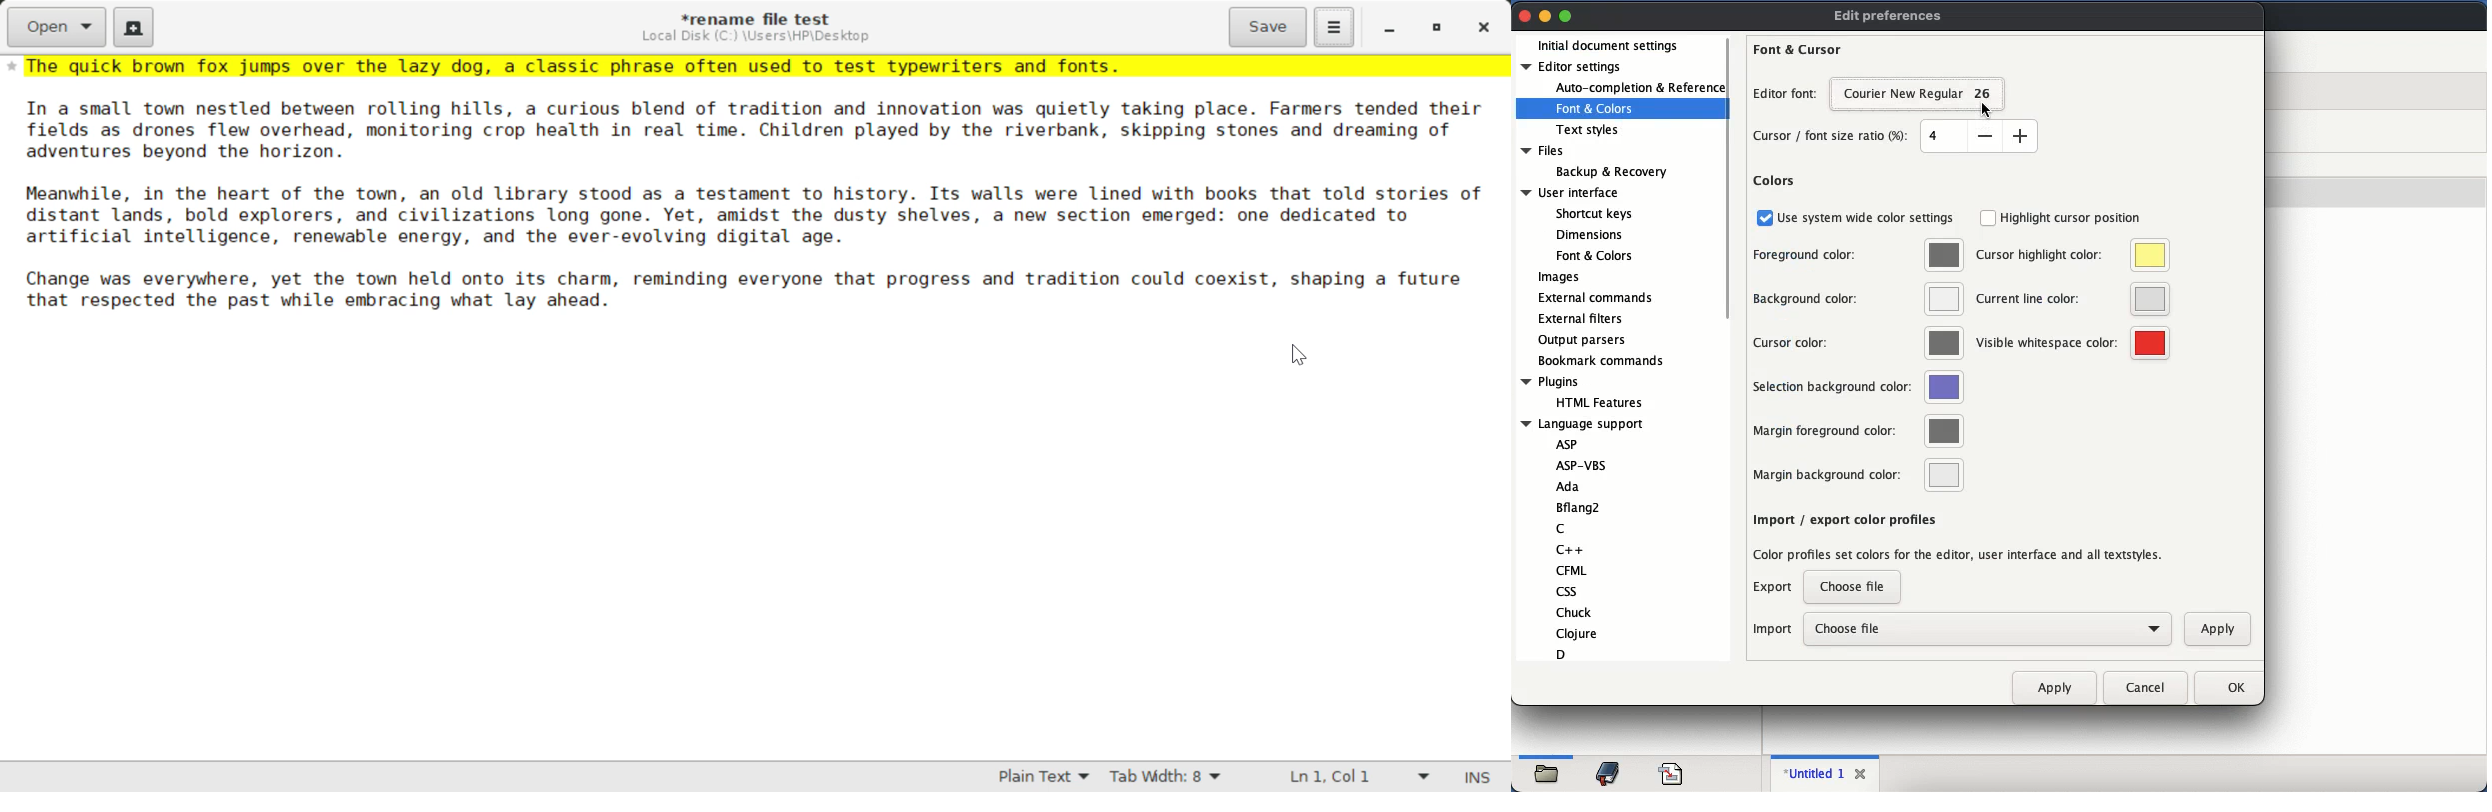 This screenshot has width=2492, height=812. Describe the element at coordinates (1635, 88) in the screenshot. I see `auto completion` at that location.